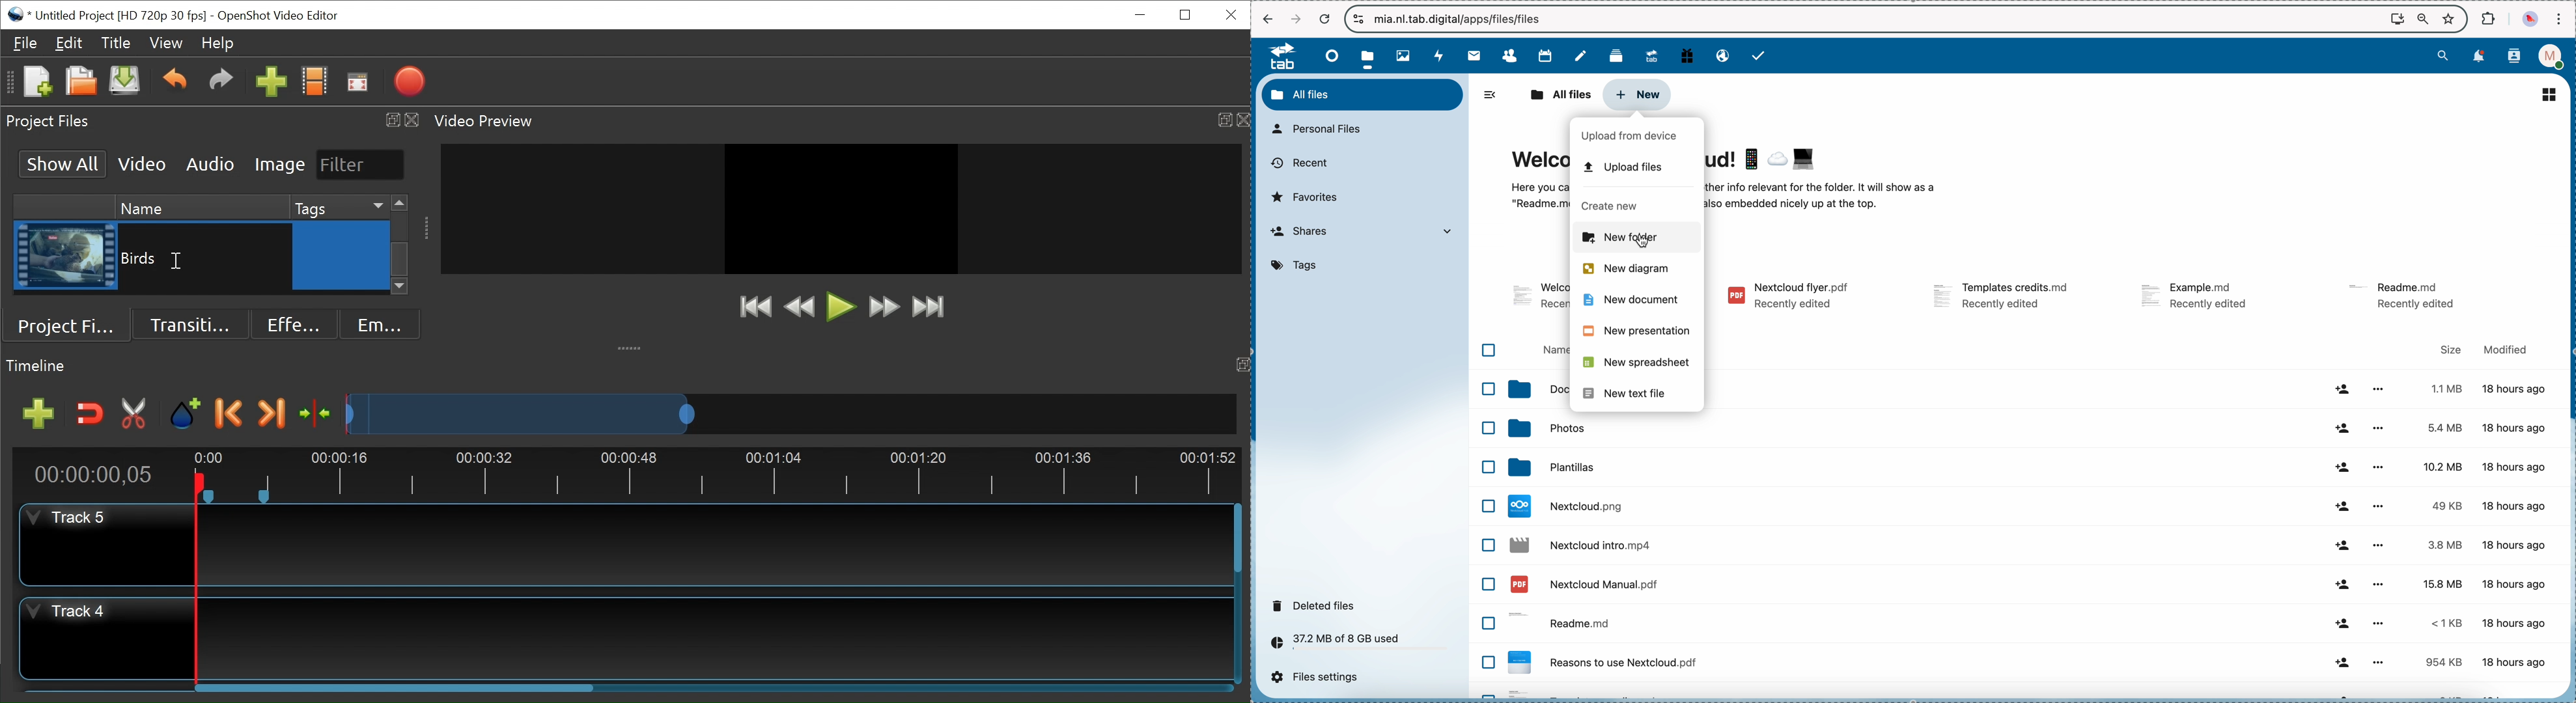  Describe the element at coordinates (2342, 661) in the screenshot. I see `share` at that location.